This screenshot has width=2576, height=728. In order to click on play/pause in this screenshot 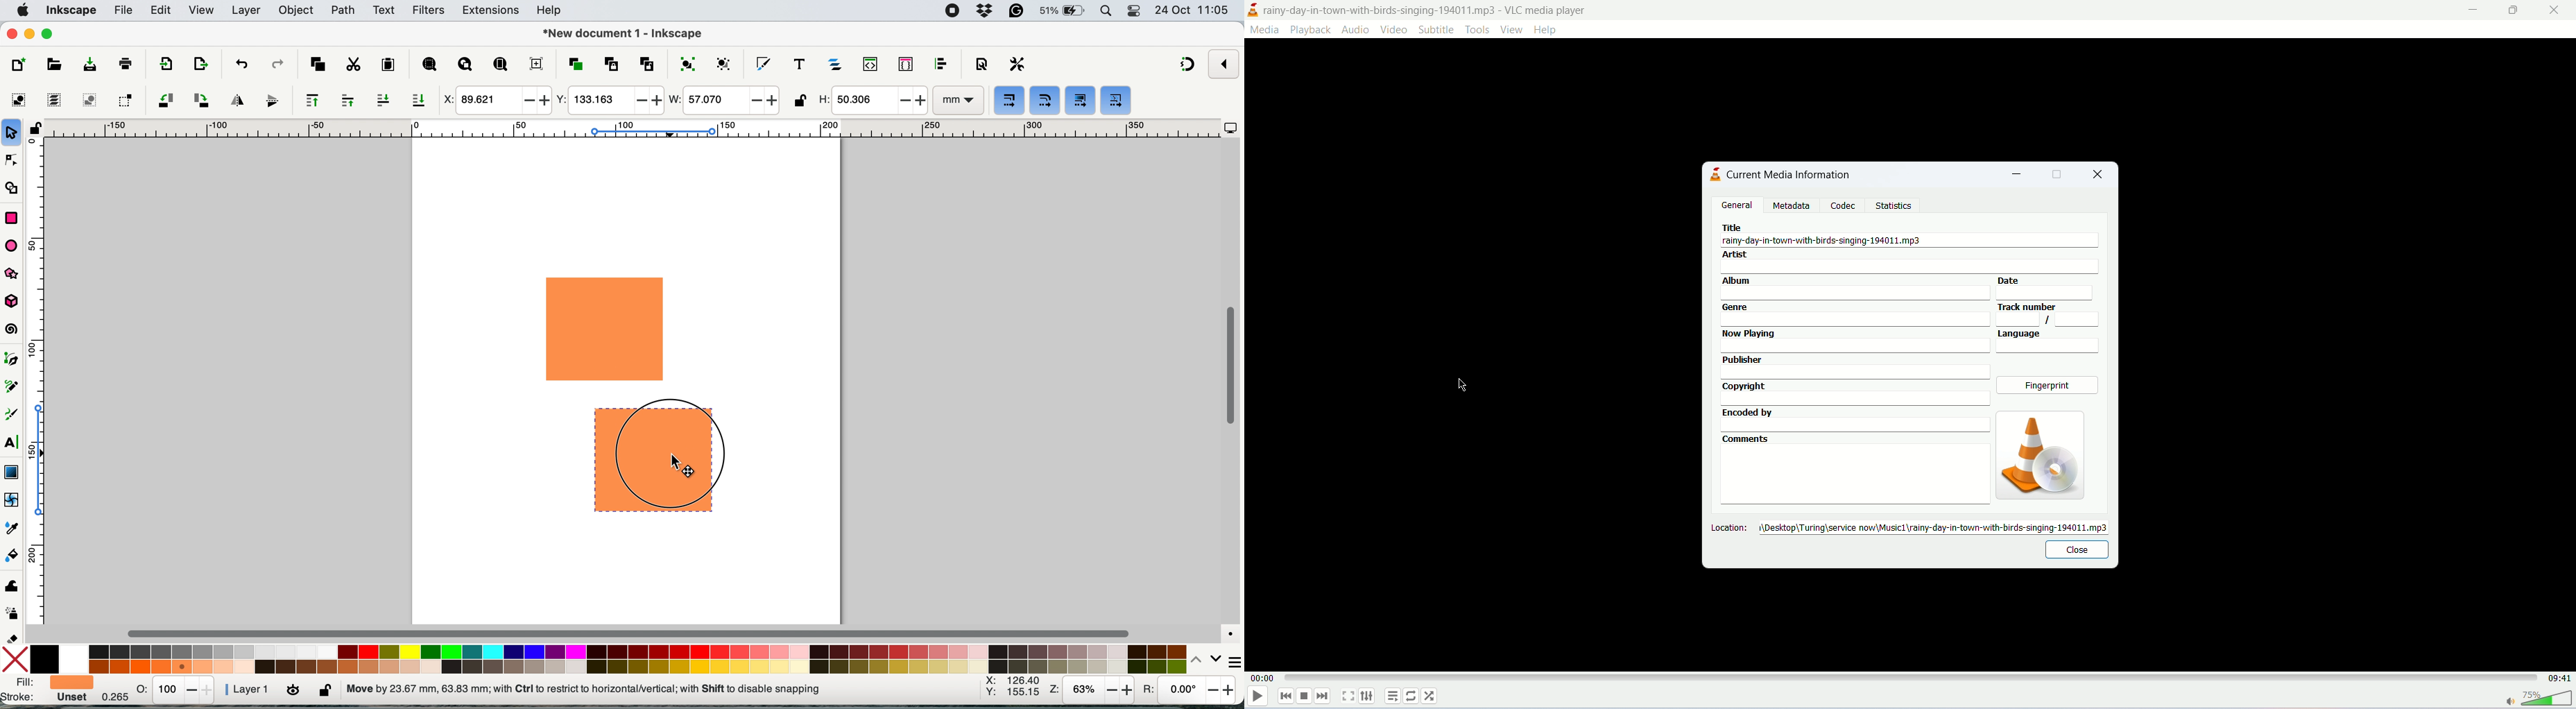, I will do `click(1256, 699)`.